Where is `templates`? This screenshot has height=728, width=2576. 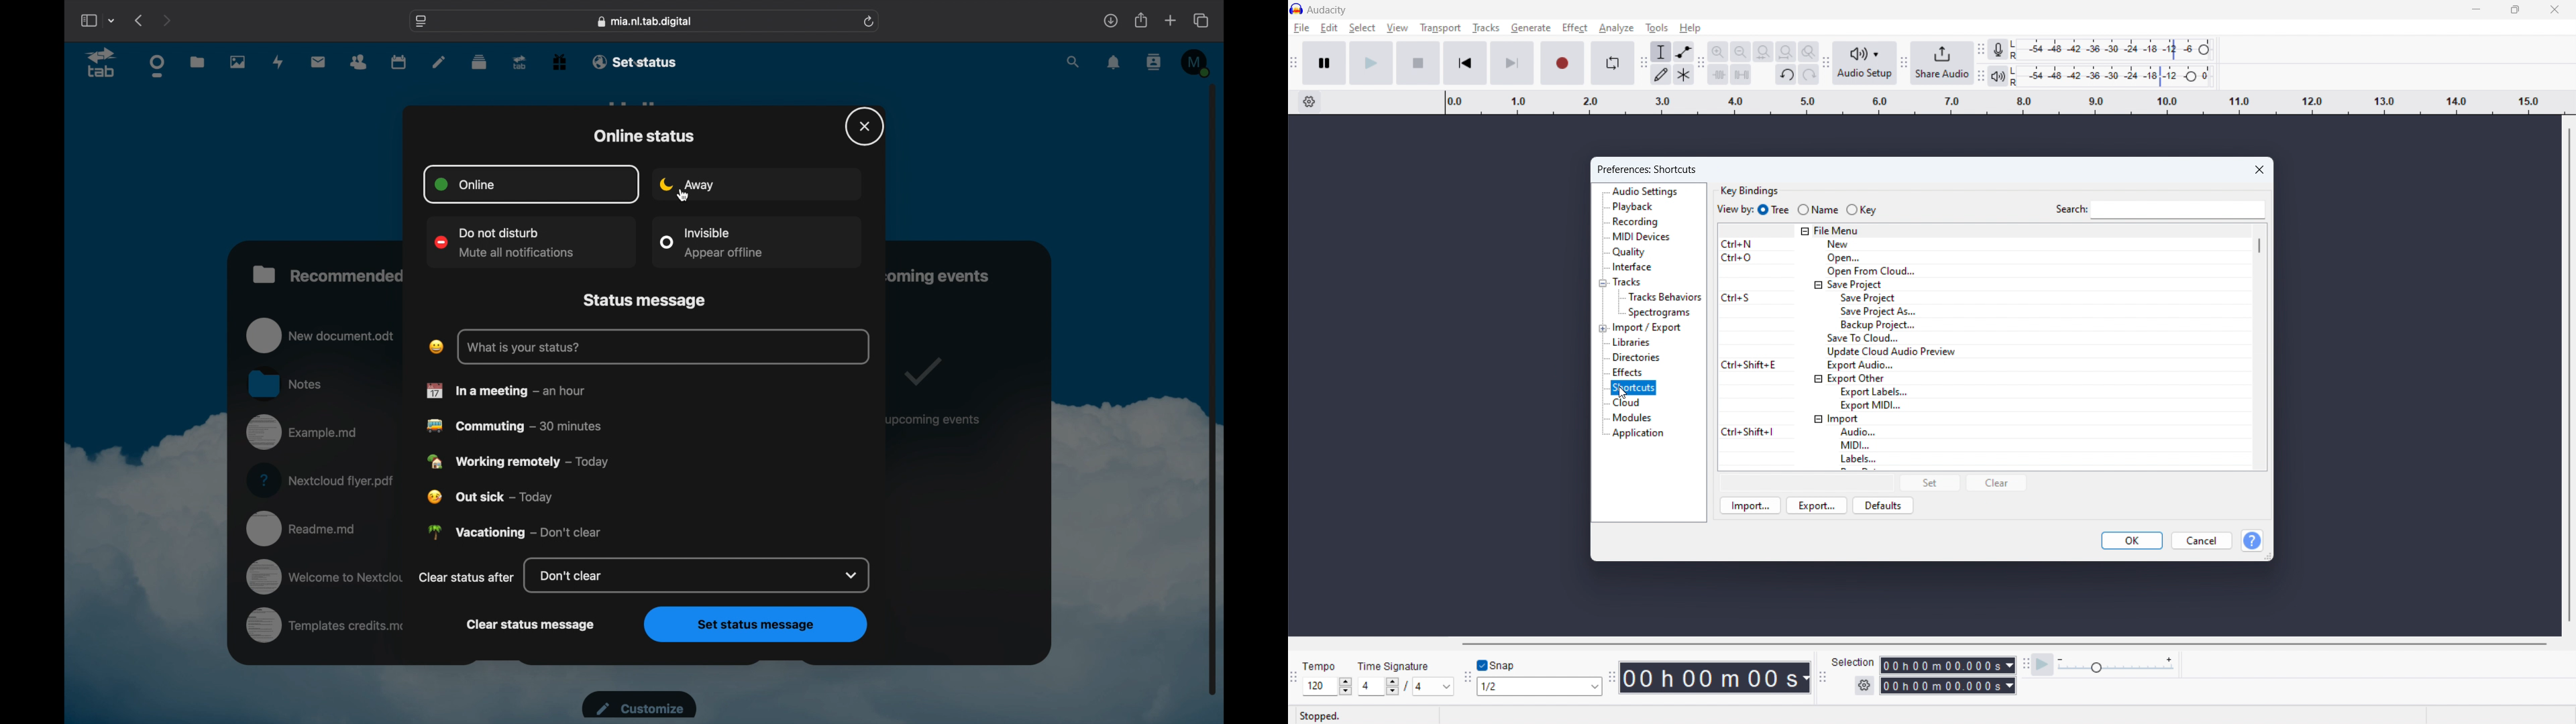
templates is located at coordinates (327, 626).